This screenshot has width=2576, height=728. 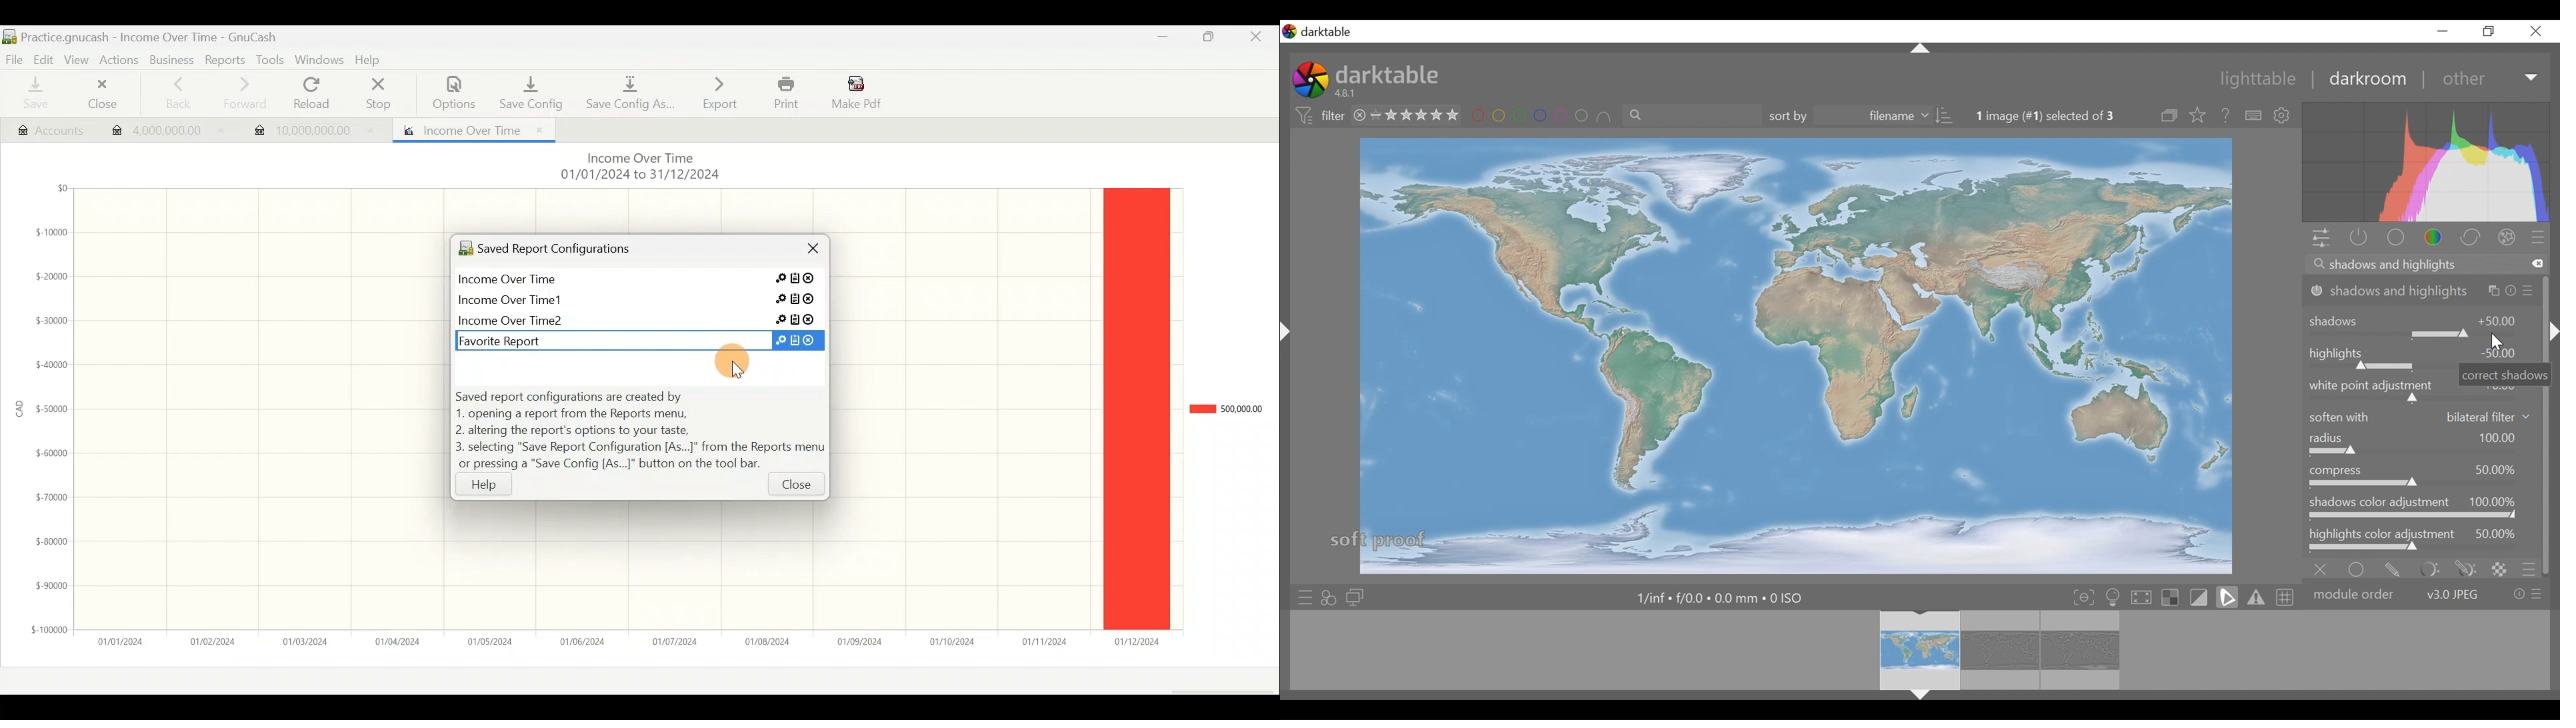 What do you see at coordinates (2446, 31) in the screenshot?
I see `minimize` at bounding box center [2446, 31].